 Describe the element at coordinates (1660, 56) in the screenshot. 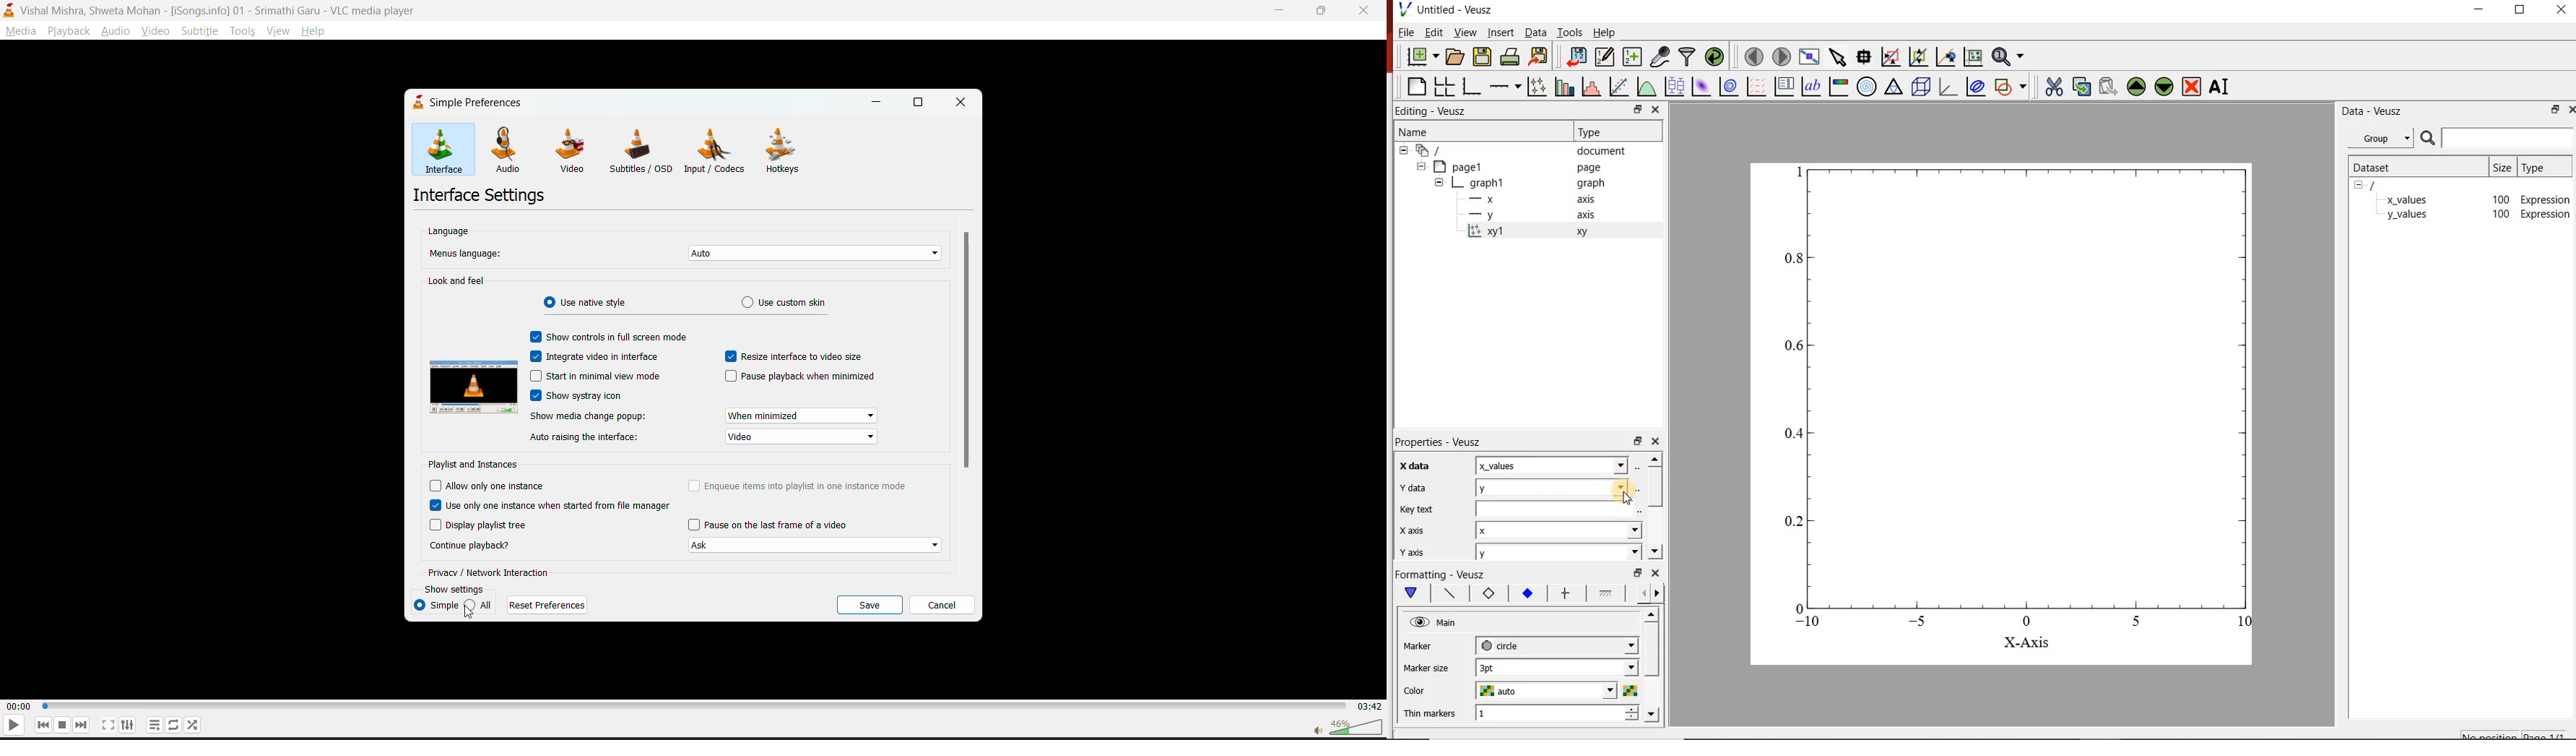

I see `capture remote data` at that location.